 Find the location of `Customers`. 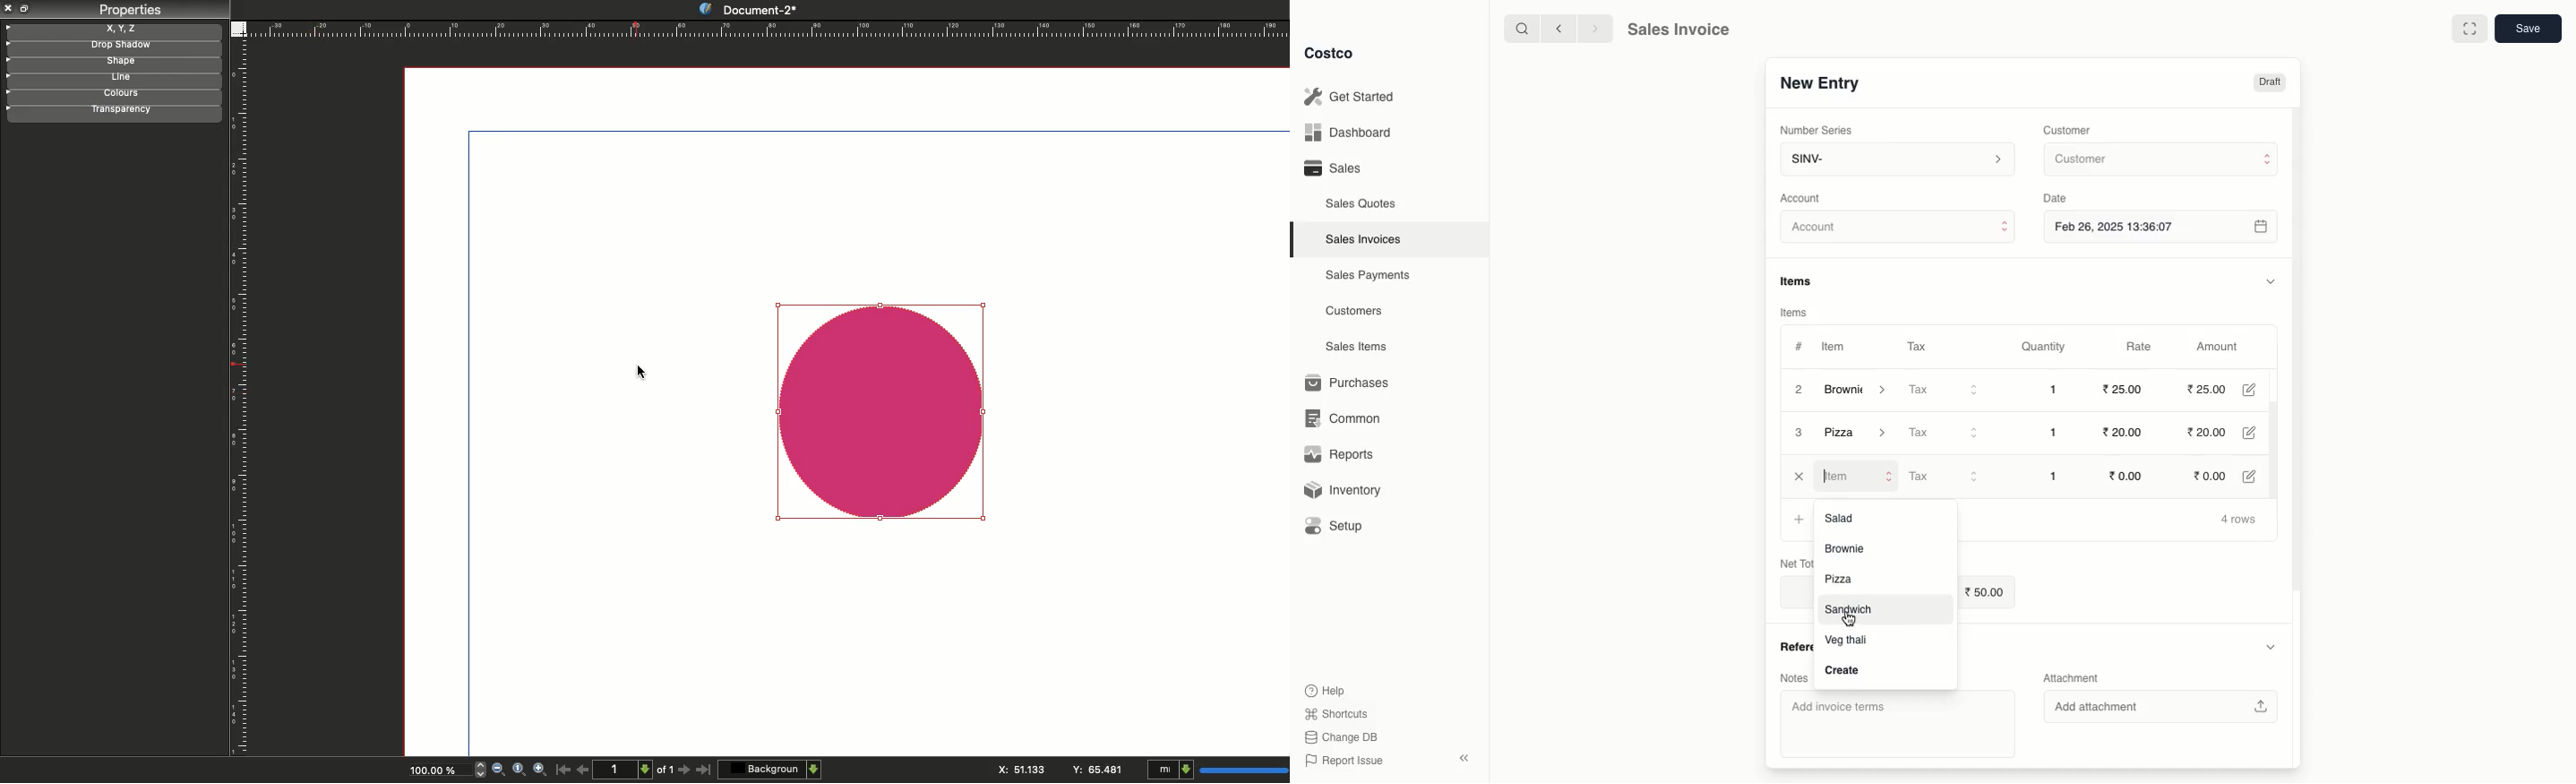

Customers is located at coordinates (1354, 310).